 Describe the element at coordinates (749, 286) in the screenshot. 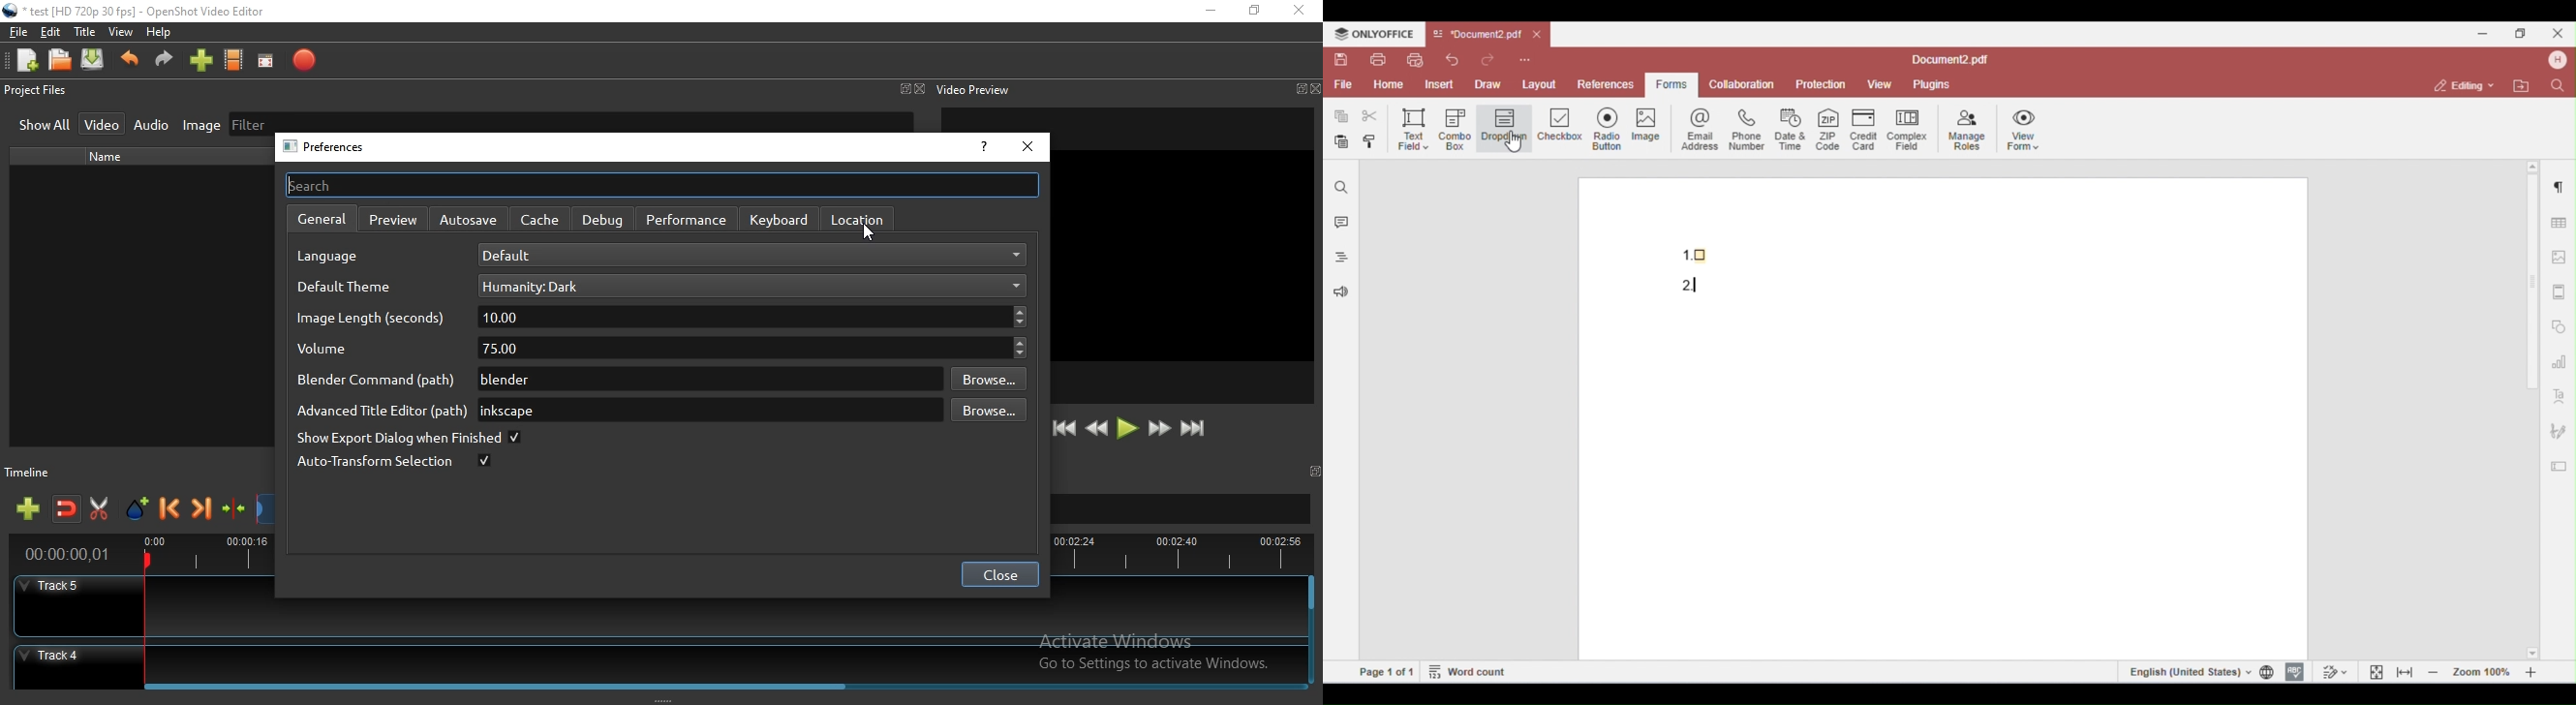

I see `humanity: Dark` at that location.